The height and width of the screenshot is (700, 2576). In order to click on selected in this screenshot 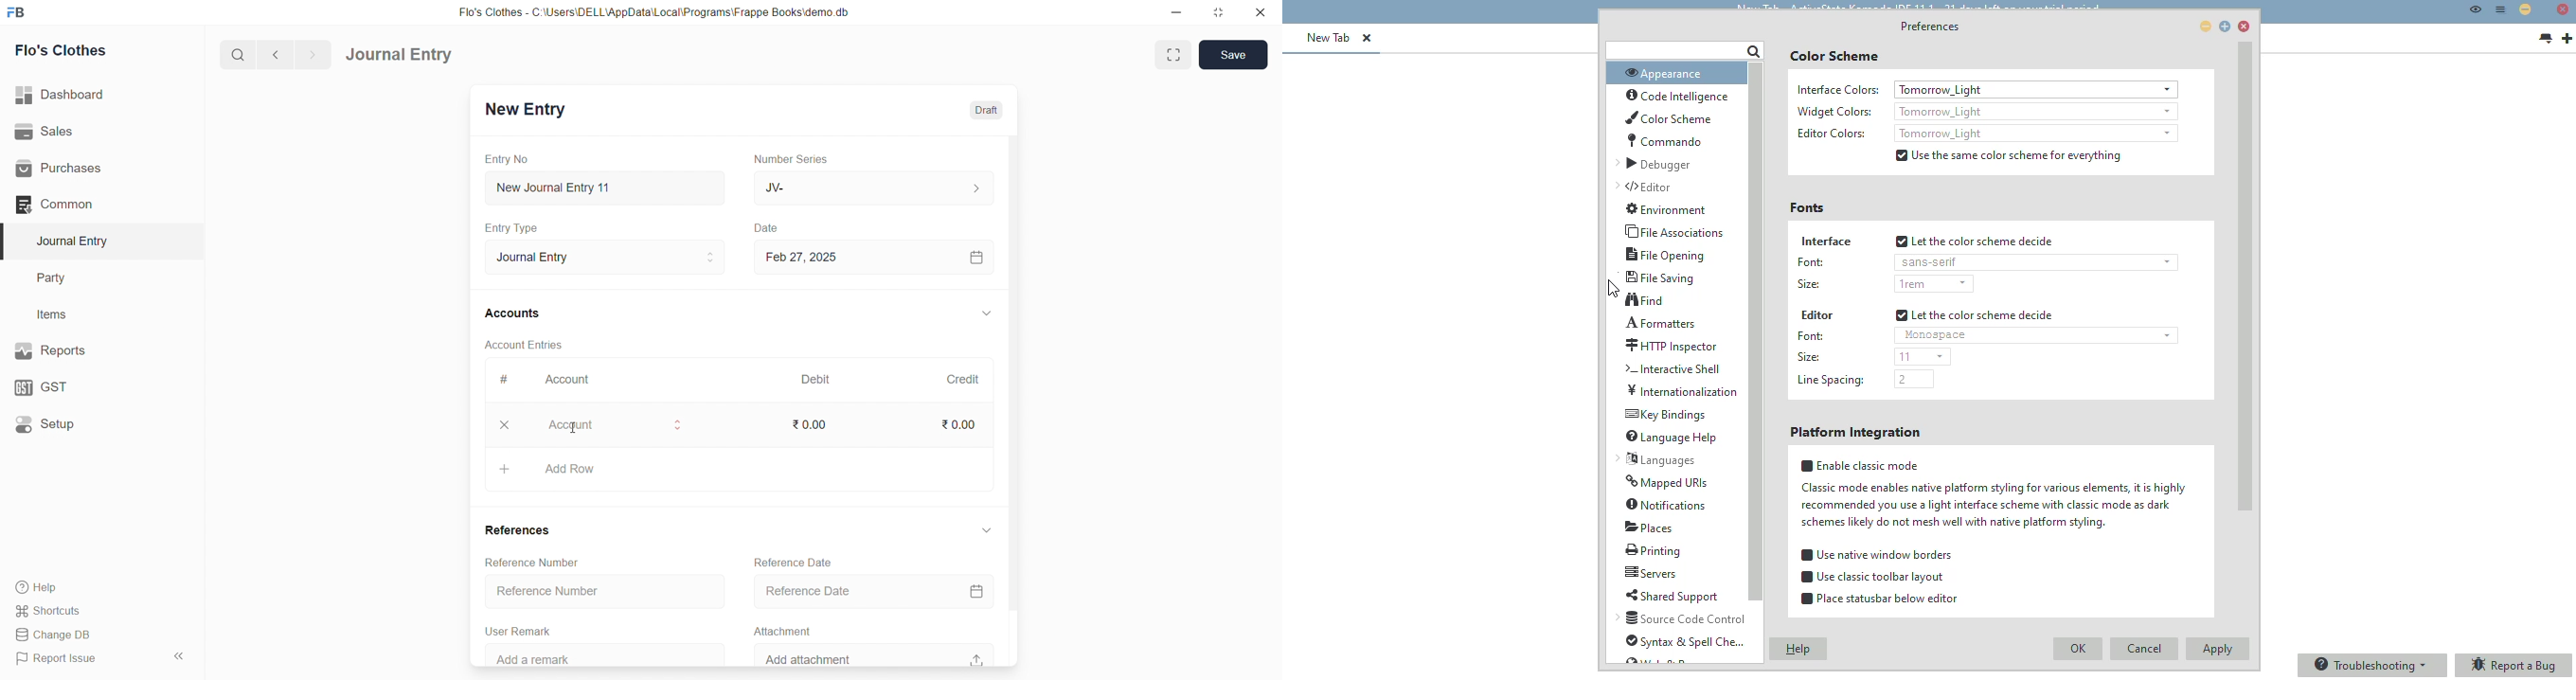, I will do `click(8, 240)`.